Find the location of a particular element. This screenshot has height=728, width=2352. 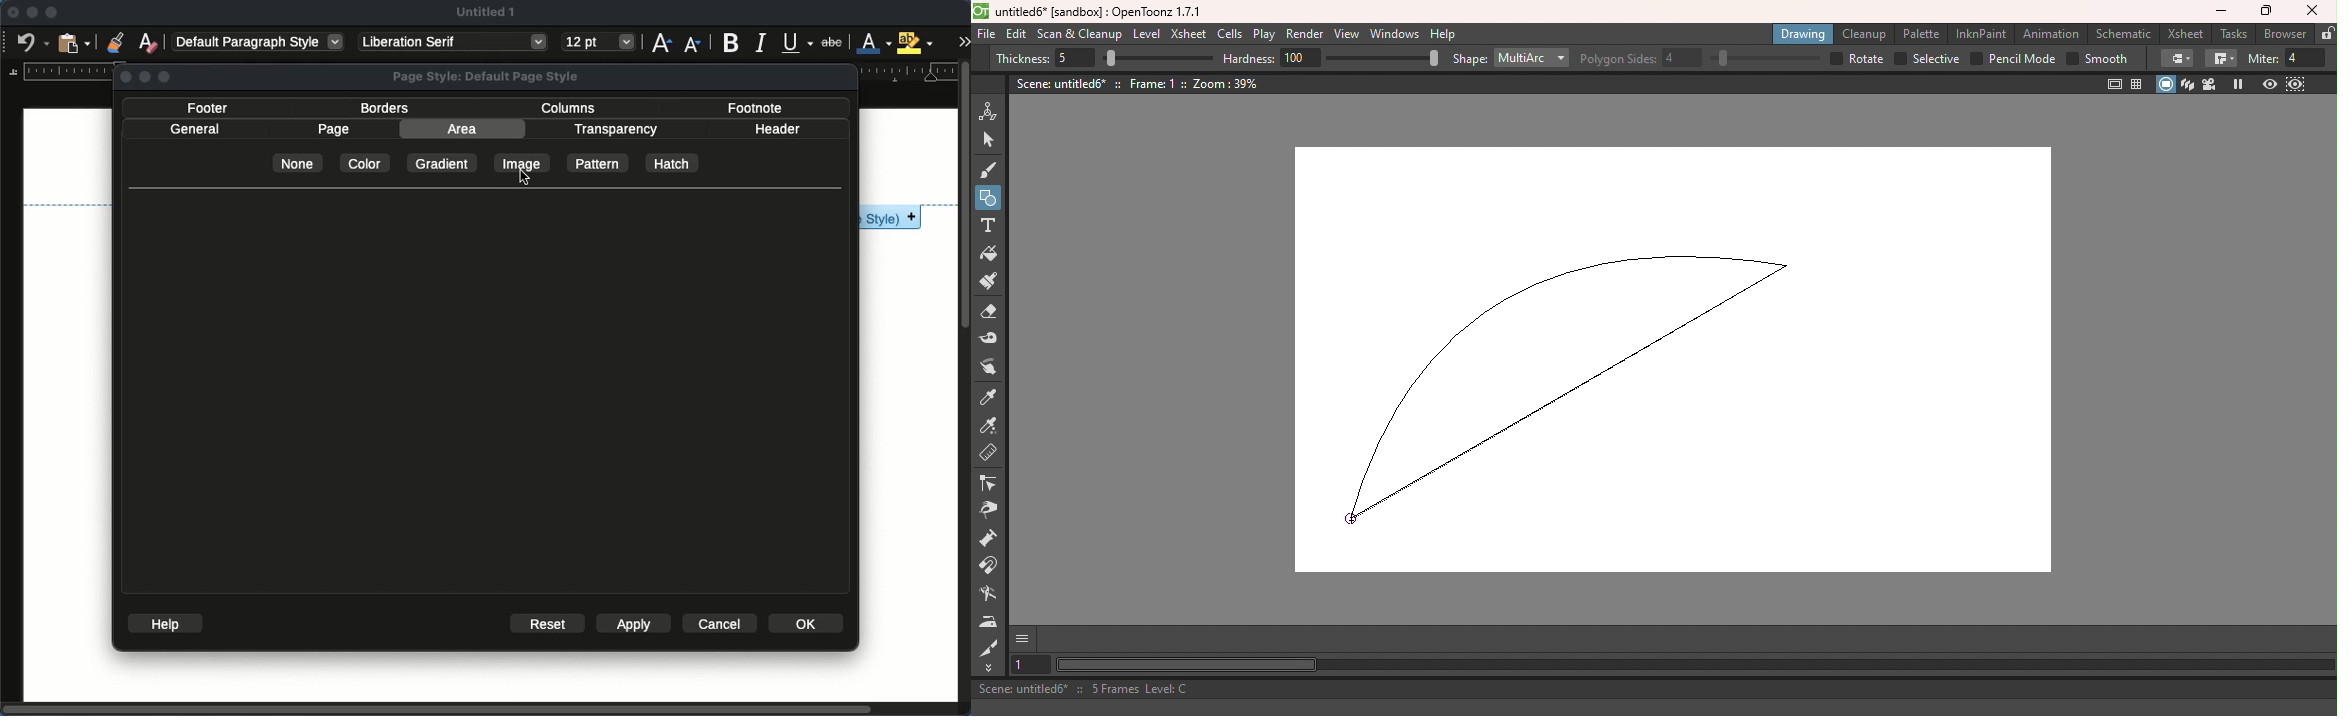

ok is located at coordinates (809, 623).